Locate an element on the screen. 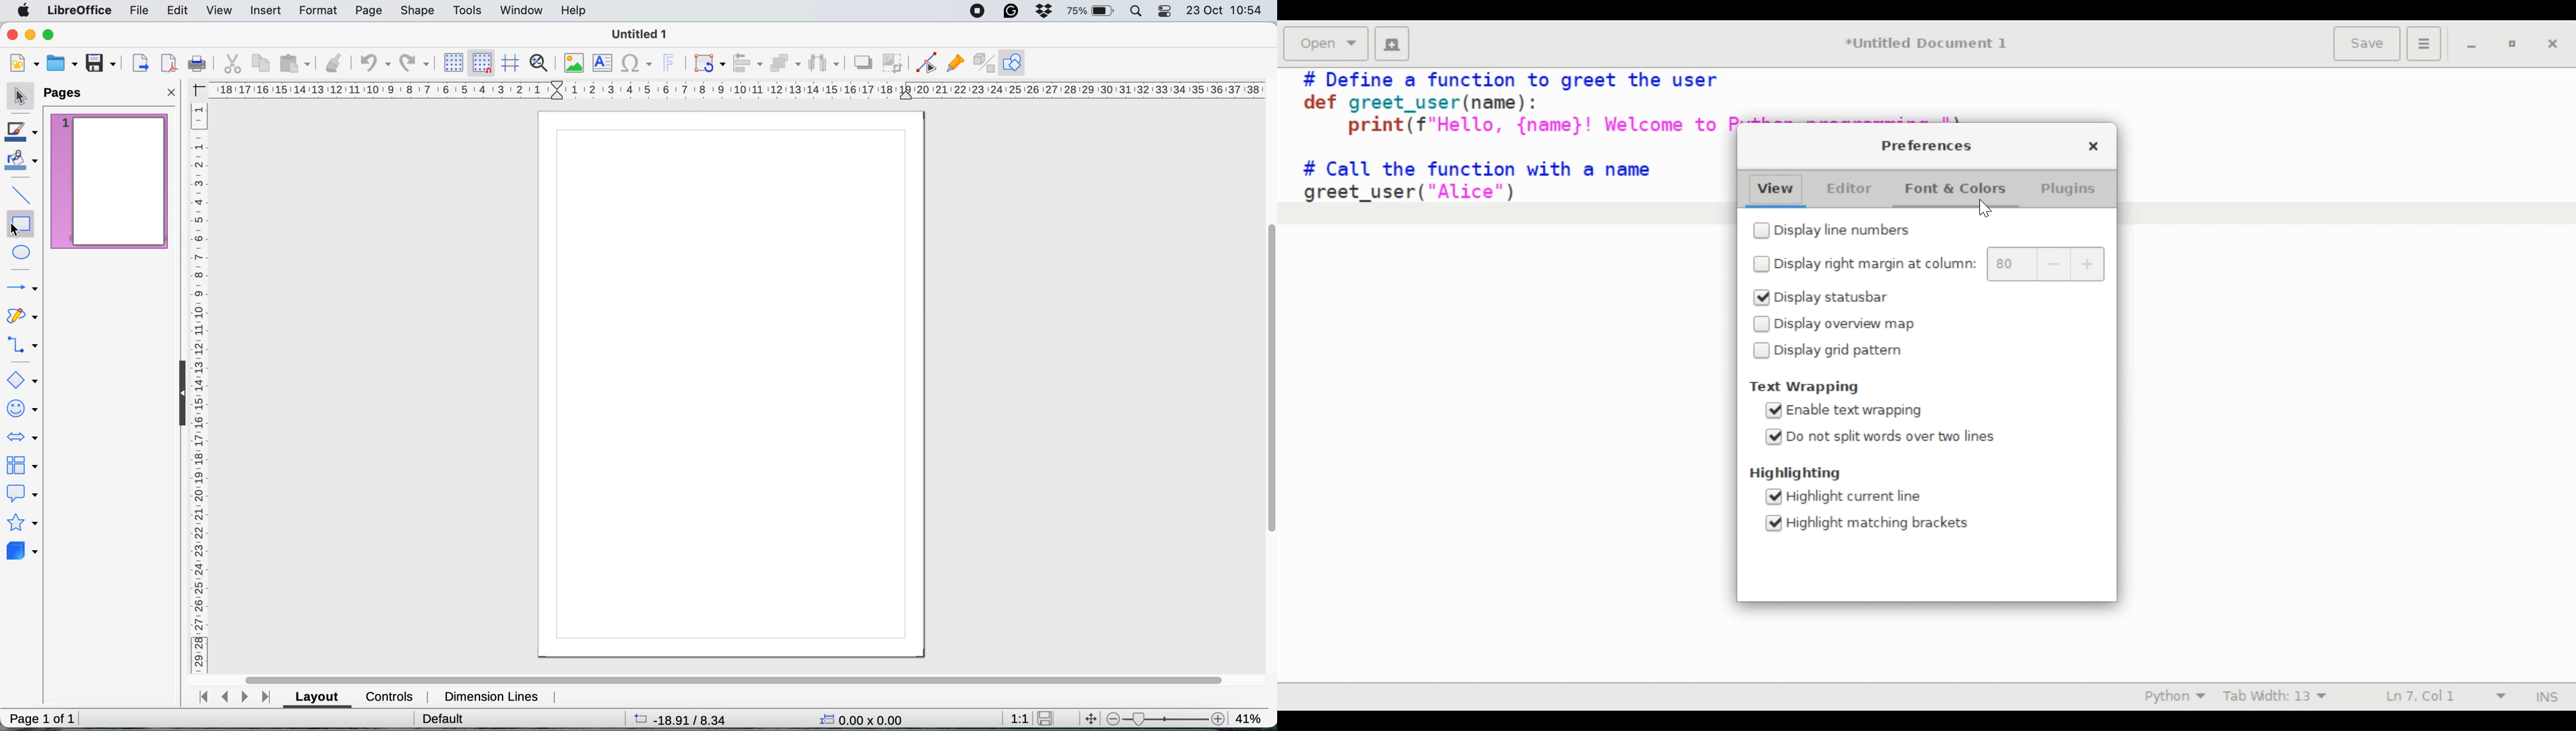 The width and height of the screenshot is (2576, 756). show gluepoint functions is located at coordinates (953, 62).